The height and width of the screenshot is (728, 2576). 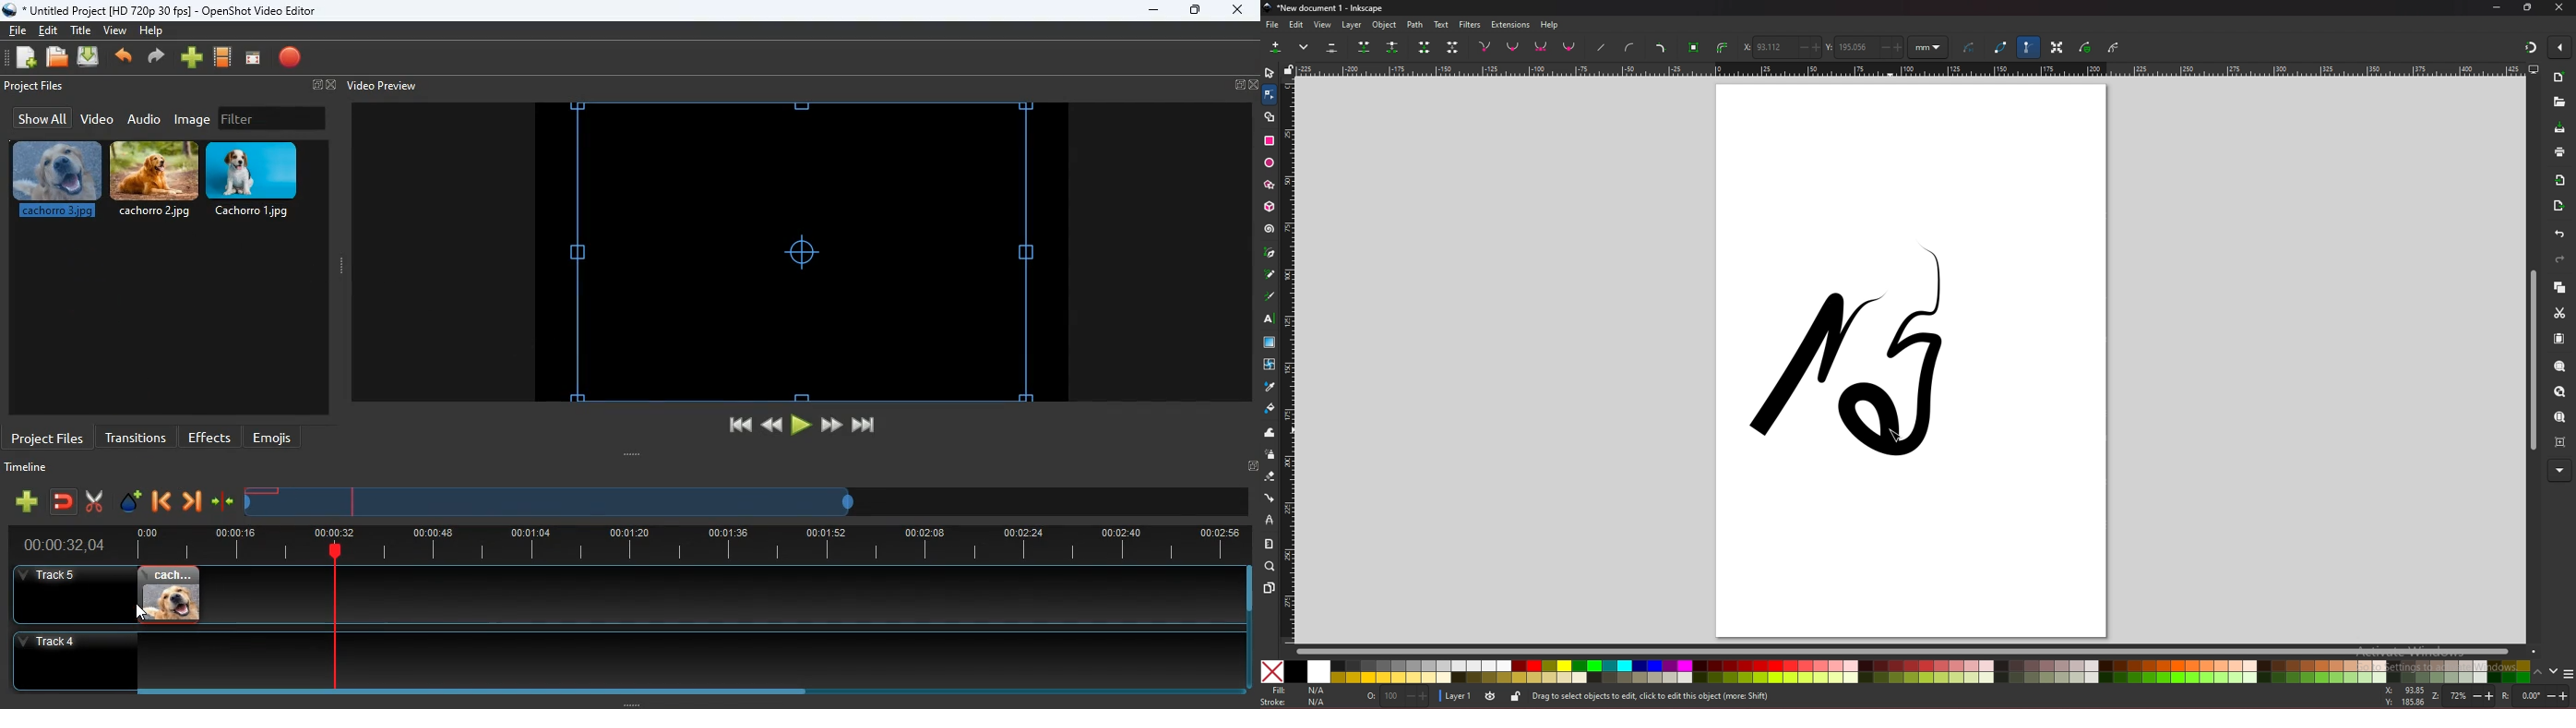 I want to click on up, so click(x=2539, y=671).